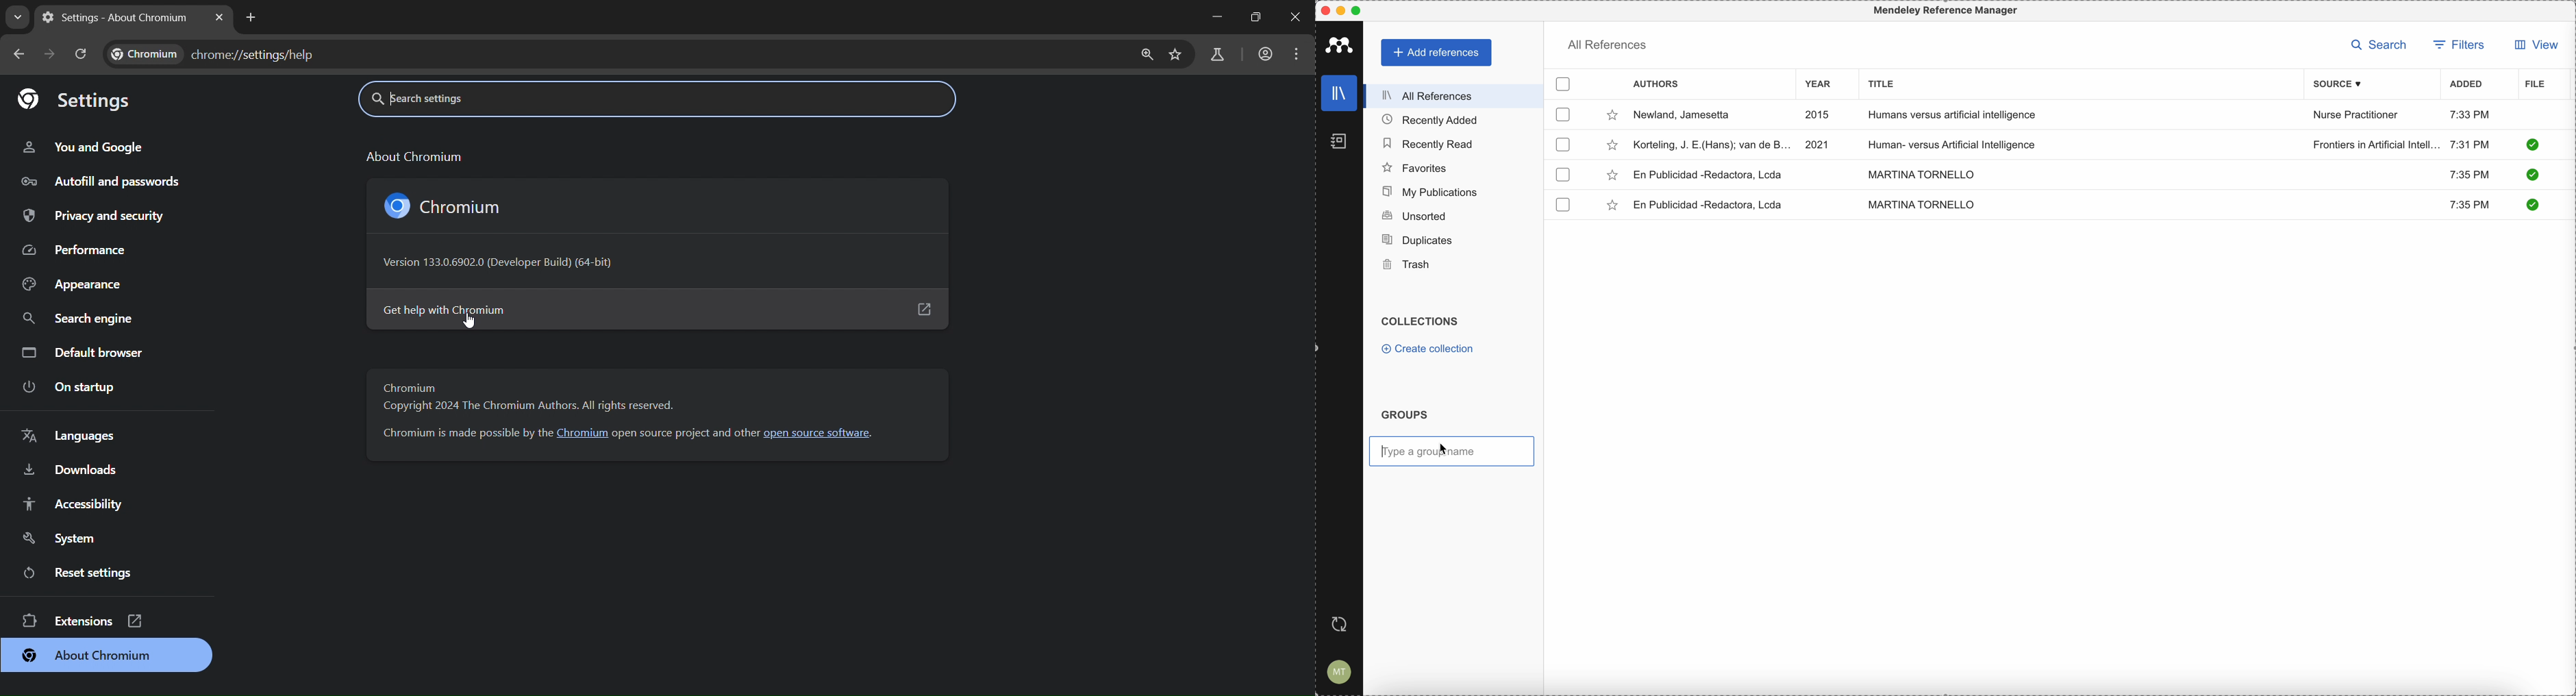 The image size is (2576, 700). I want to click on trash, so click(1408, 265).